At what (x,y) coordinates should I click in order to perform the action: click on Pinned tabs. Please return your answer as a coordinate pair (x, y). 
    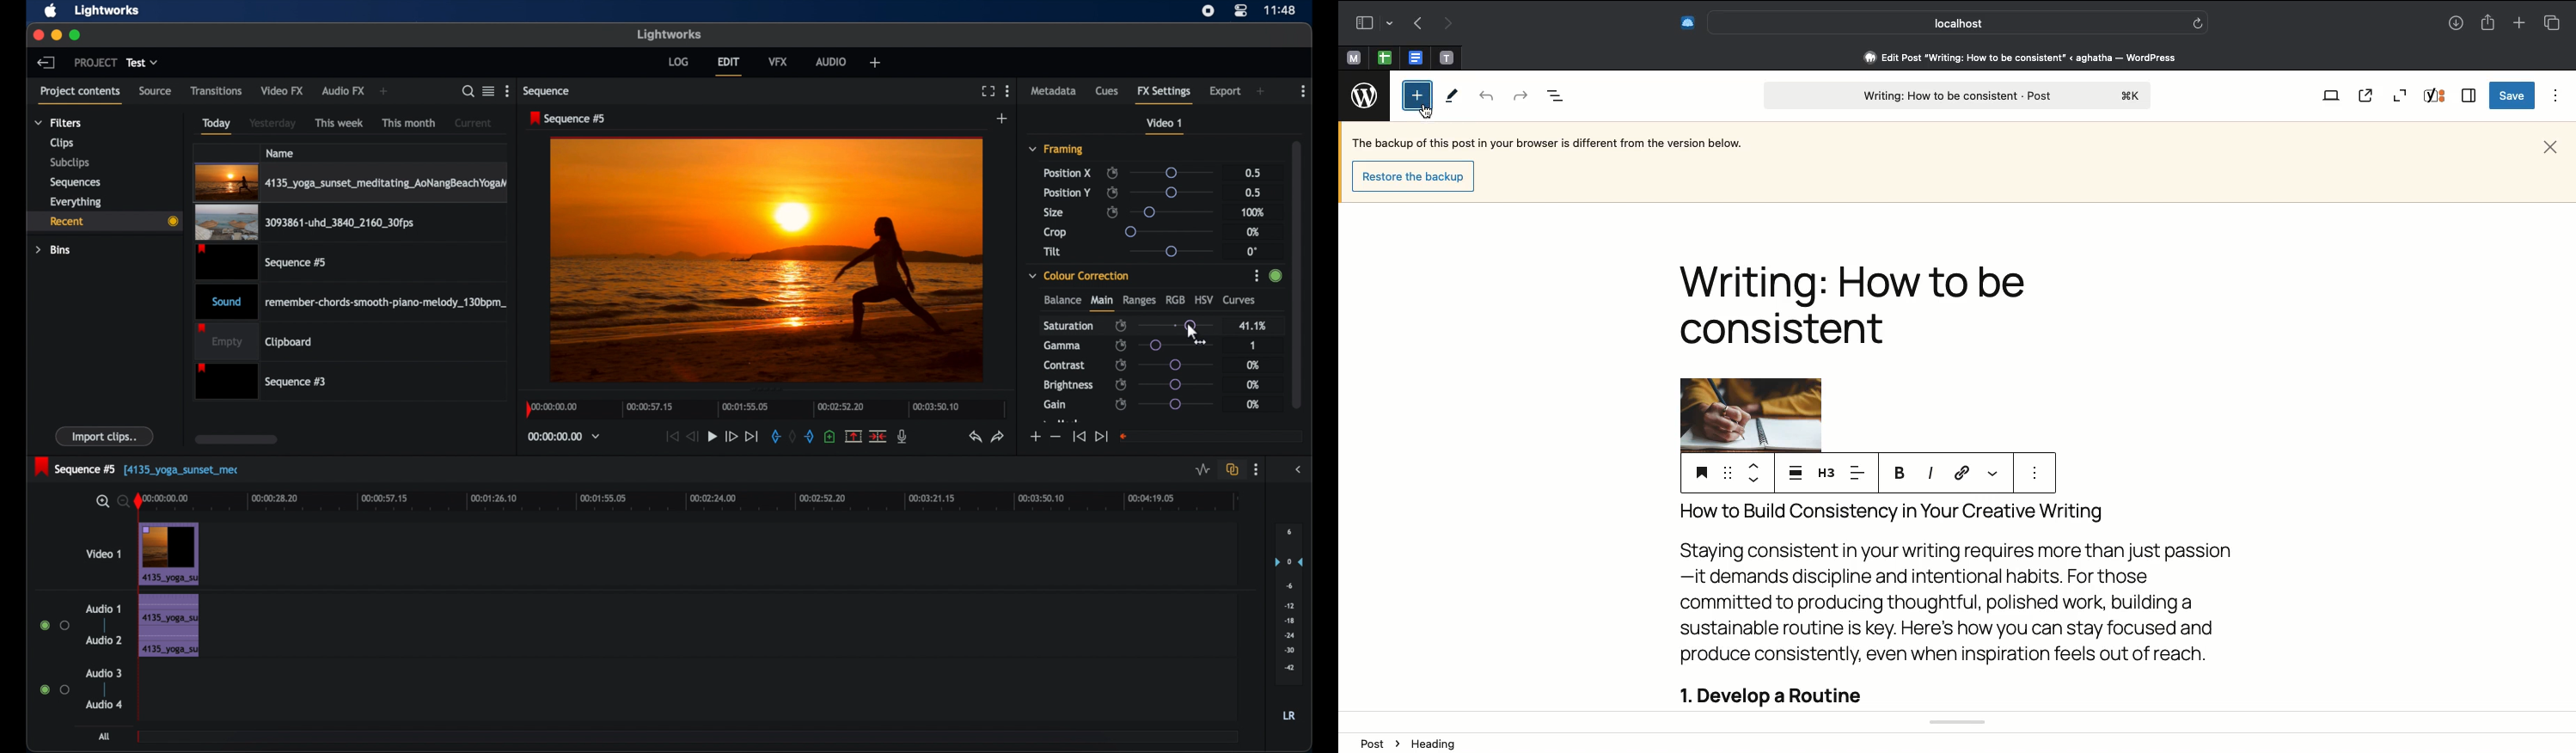
    Looking at the image, I should click on (1445, 58).